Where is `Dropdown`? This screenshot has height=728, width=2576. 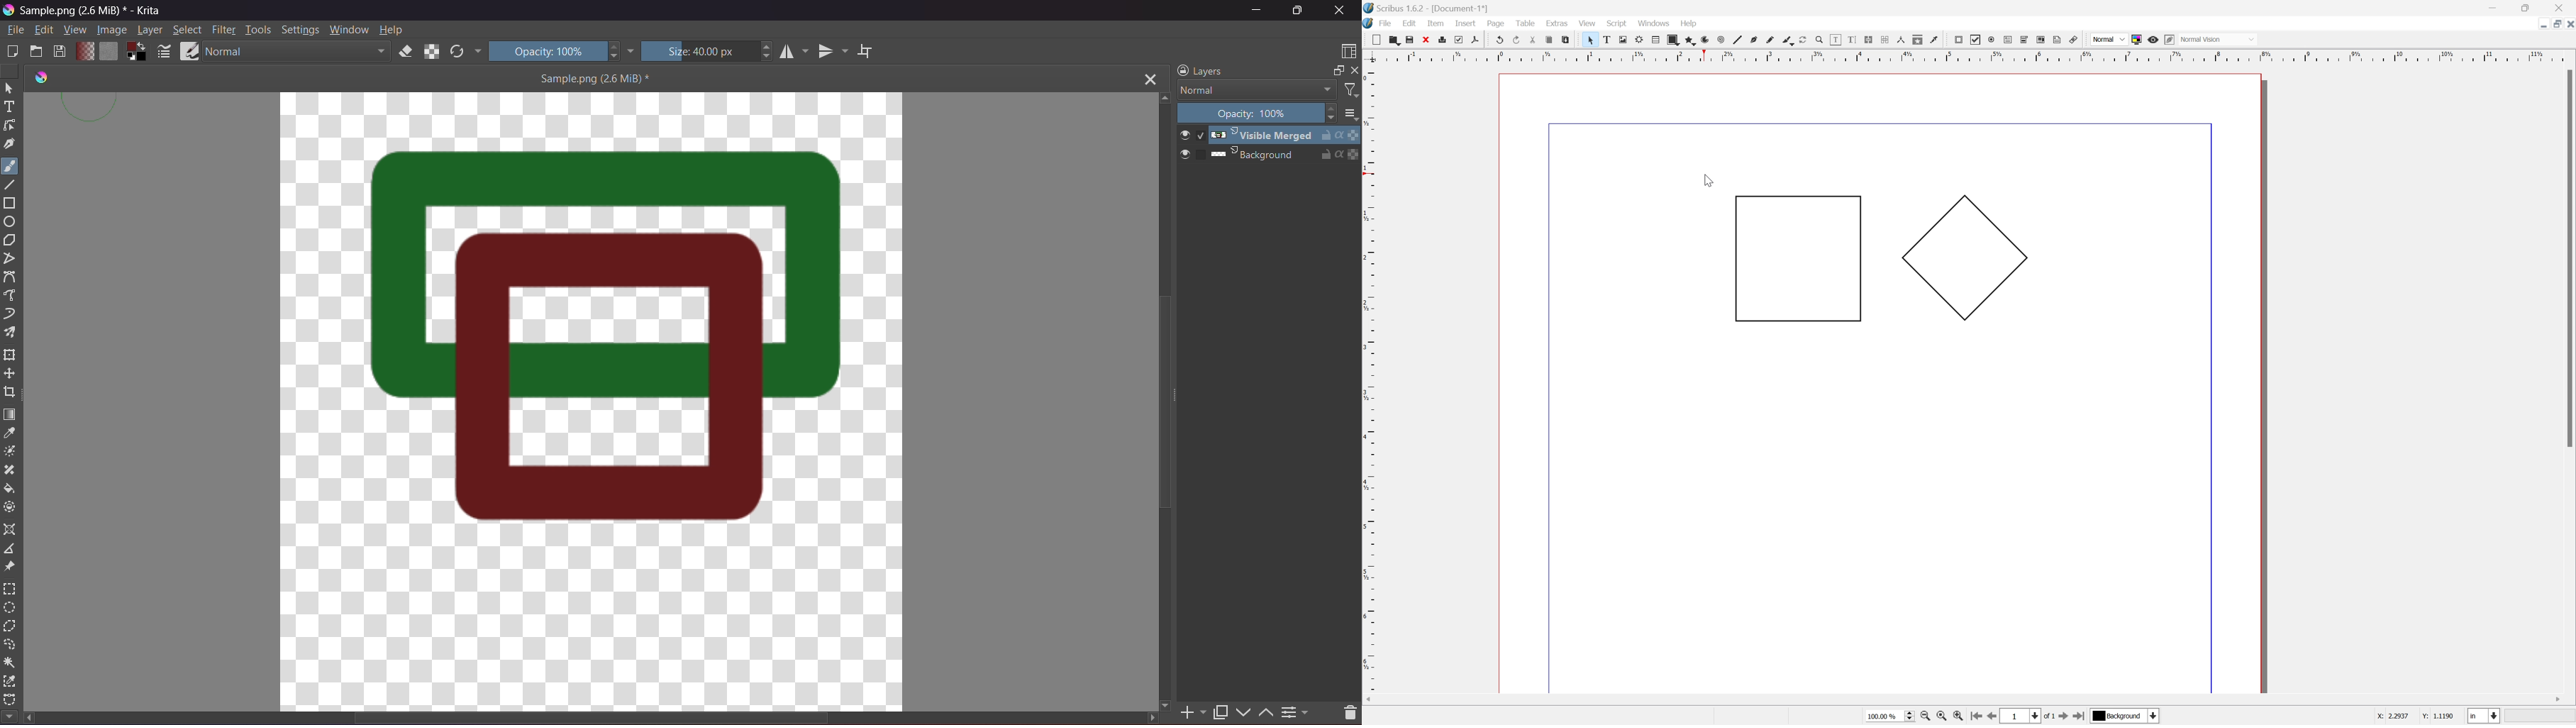 Dropdown is located at coordinates (631, 50).